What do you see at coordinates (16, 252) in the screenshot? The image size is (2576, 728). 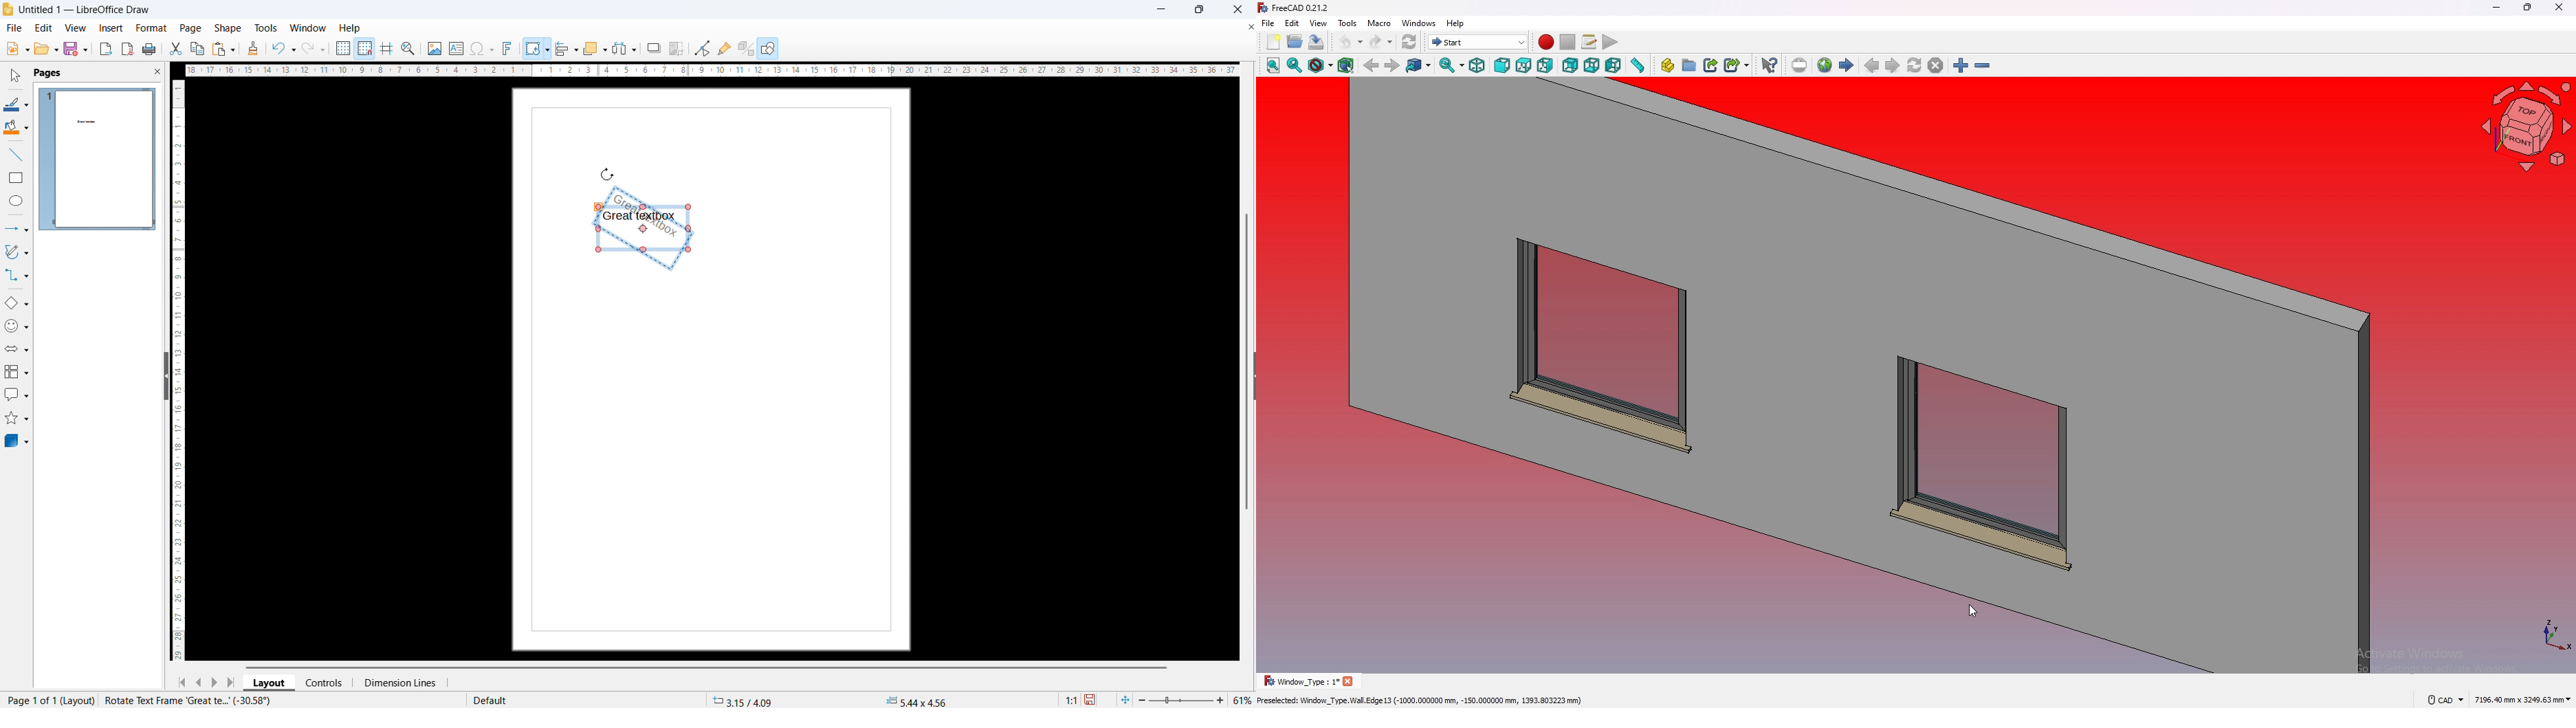 I see `curves and polygons` at bounding box center [16, 252].